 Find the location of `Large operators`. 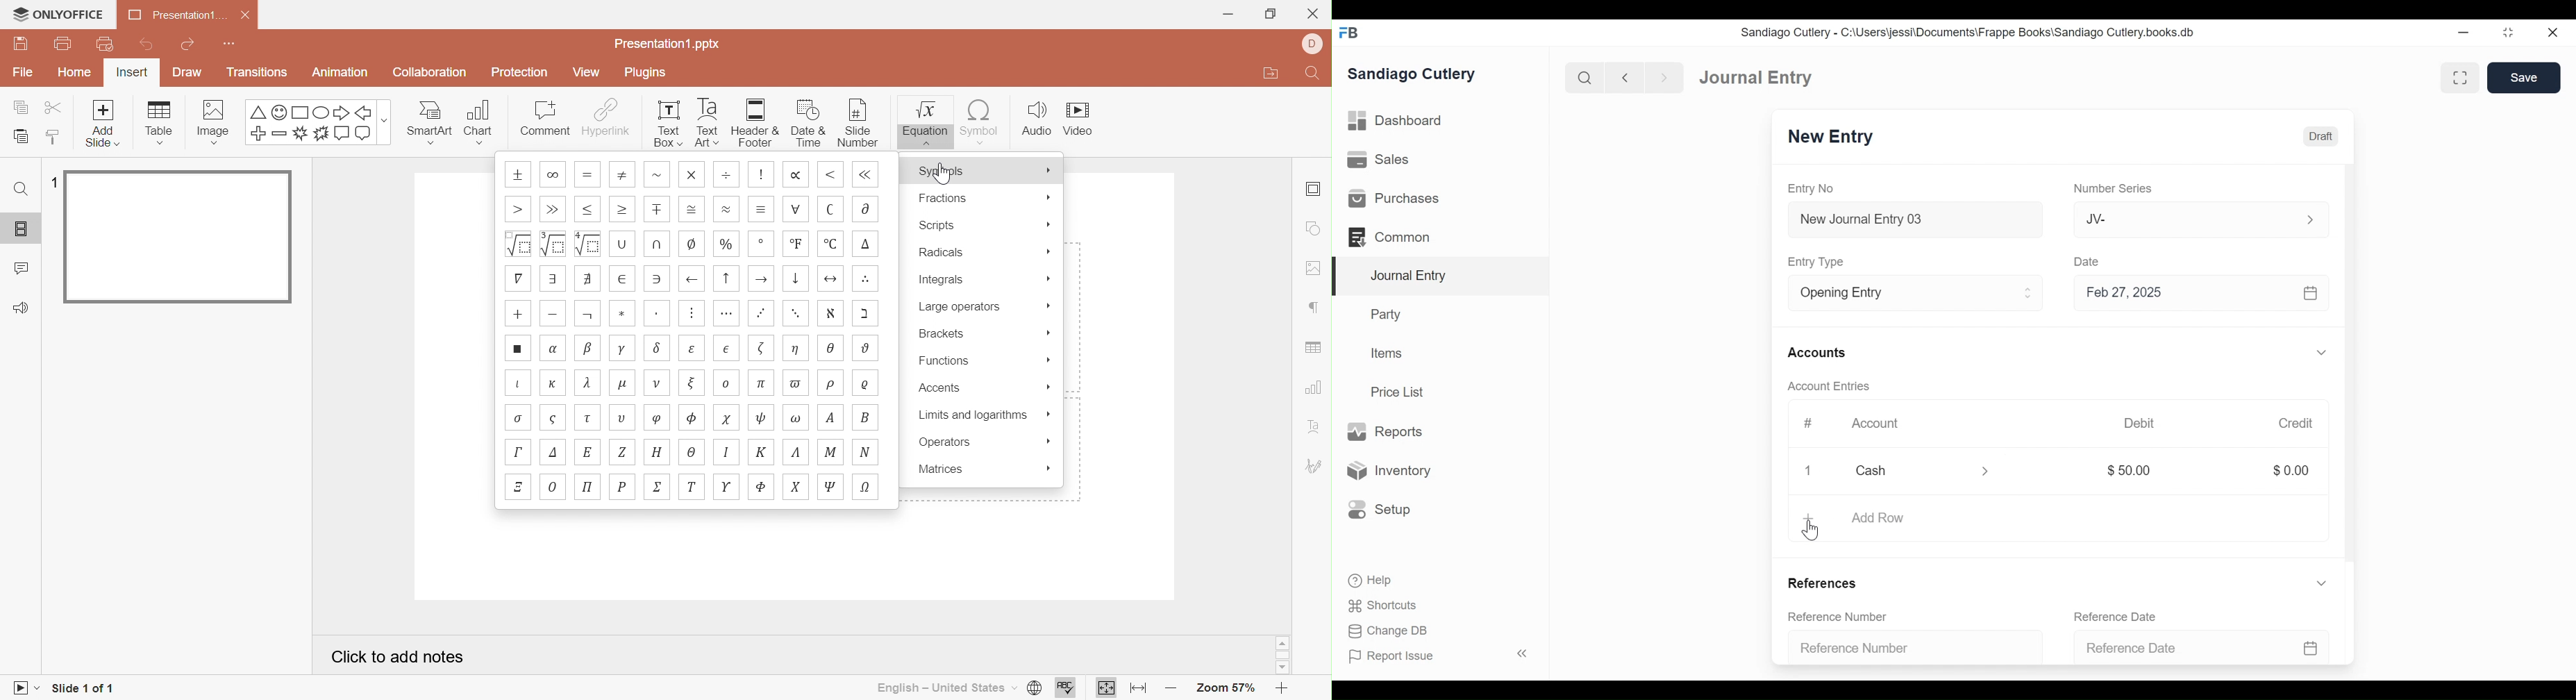

Large operators is located at coordinates (981, 306).